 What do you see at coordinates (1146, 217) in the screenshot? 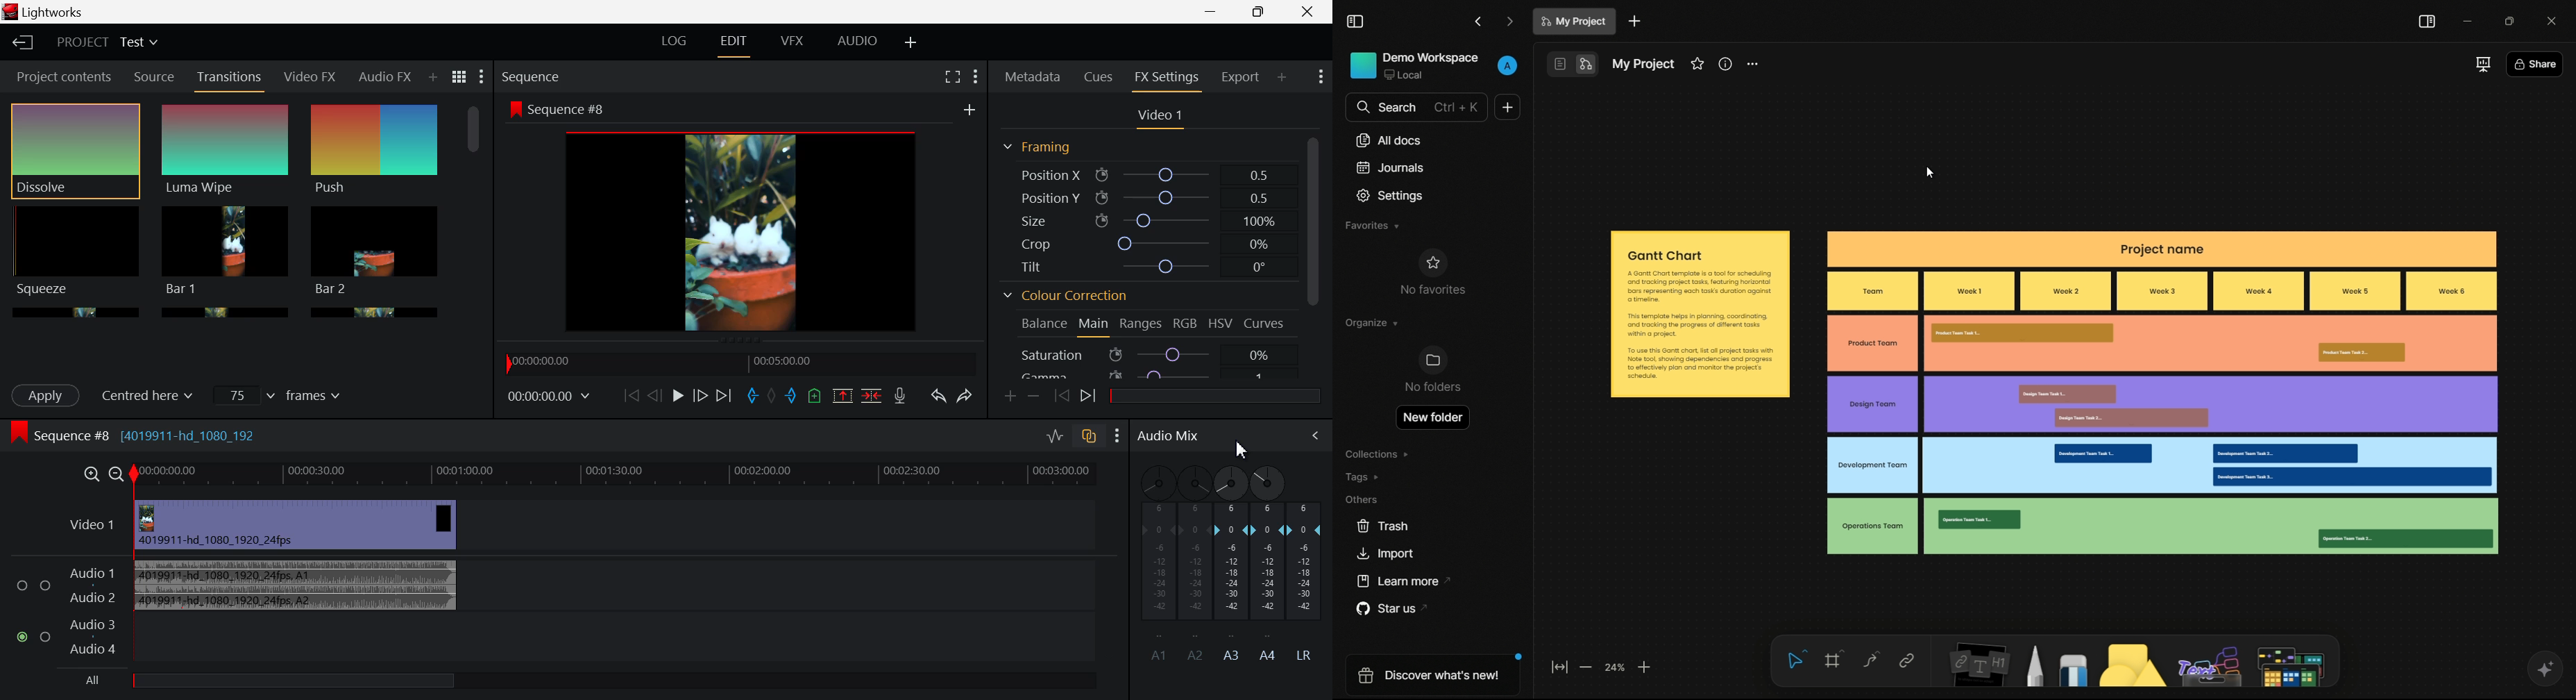
I see `Size` at bounding box center [1146, 217].